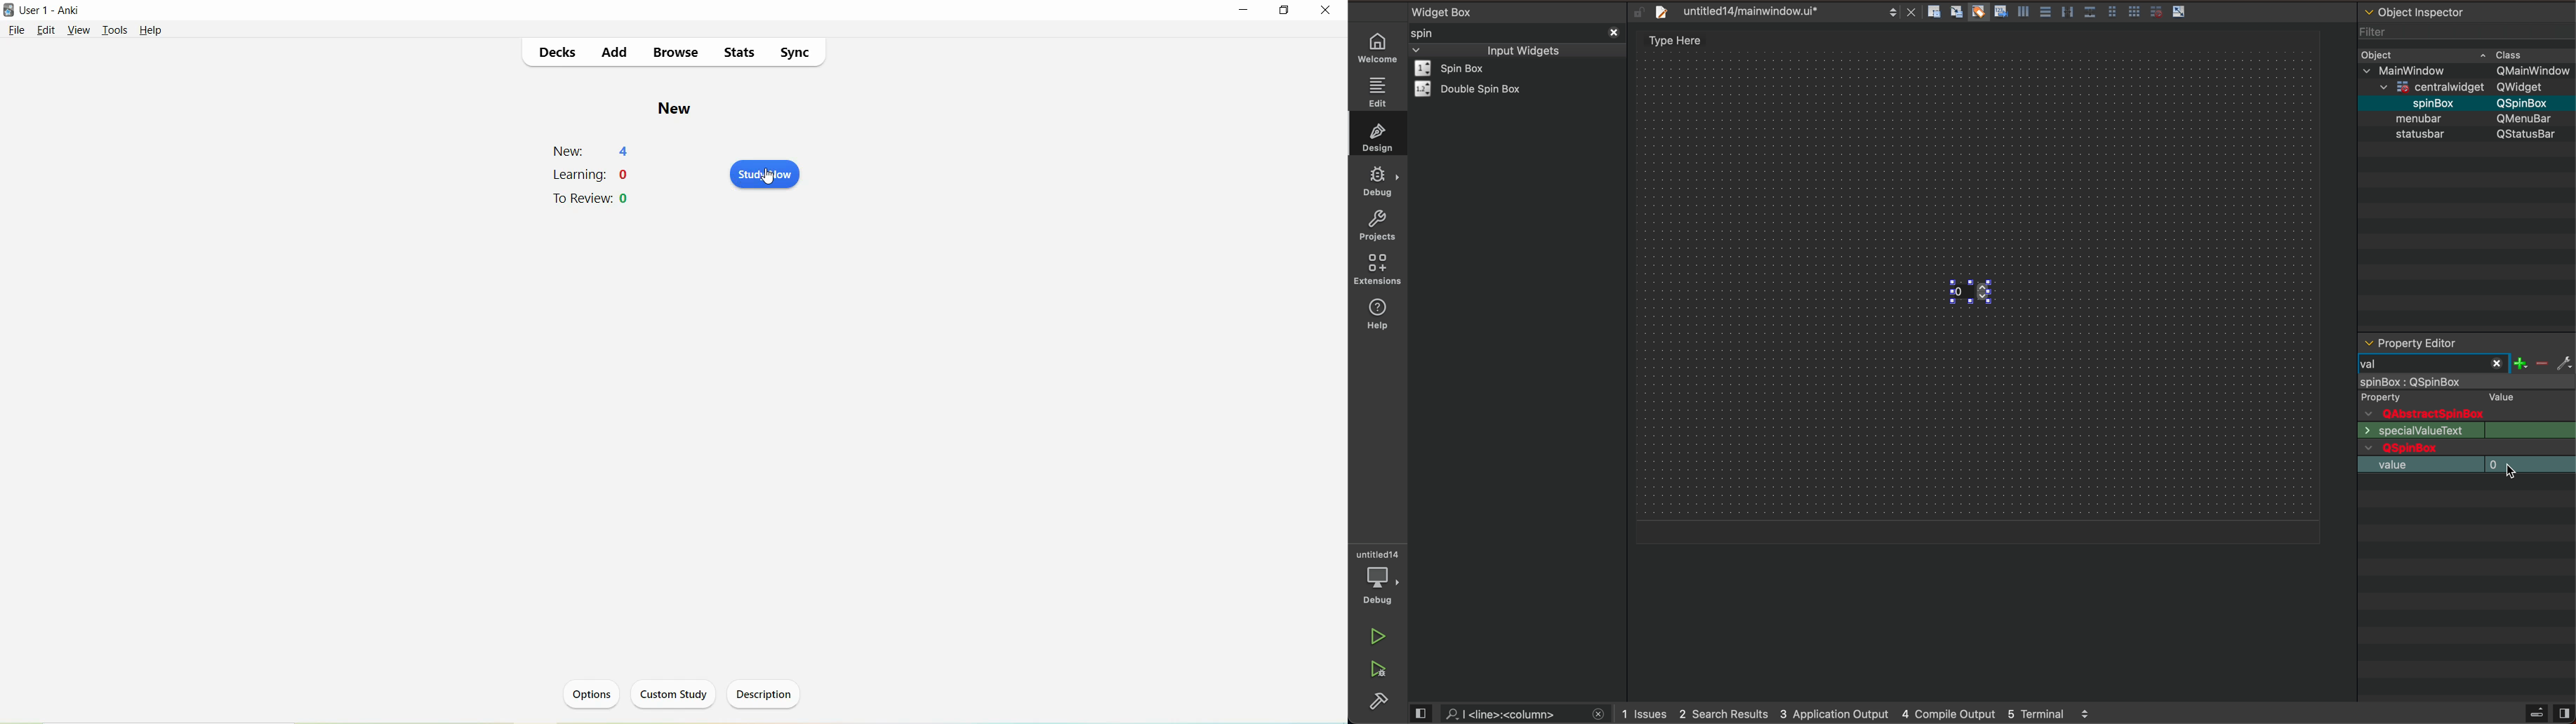 The height and width of the screenshot is (728, 2576). I want to click on class, so click(2511, 53).